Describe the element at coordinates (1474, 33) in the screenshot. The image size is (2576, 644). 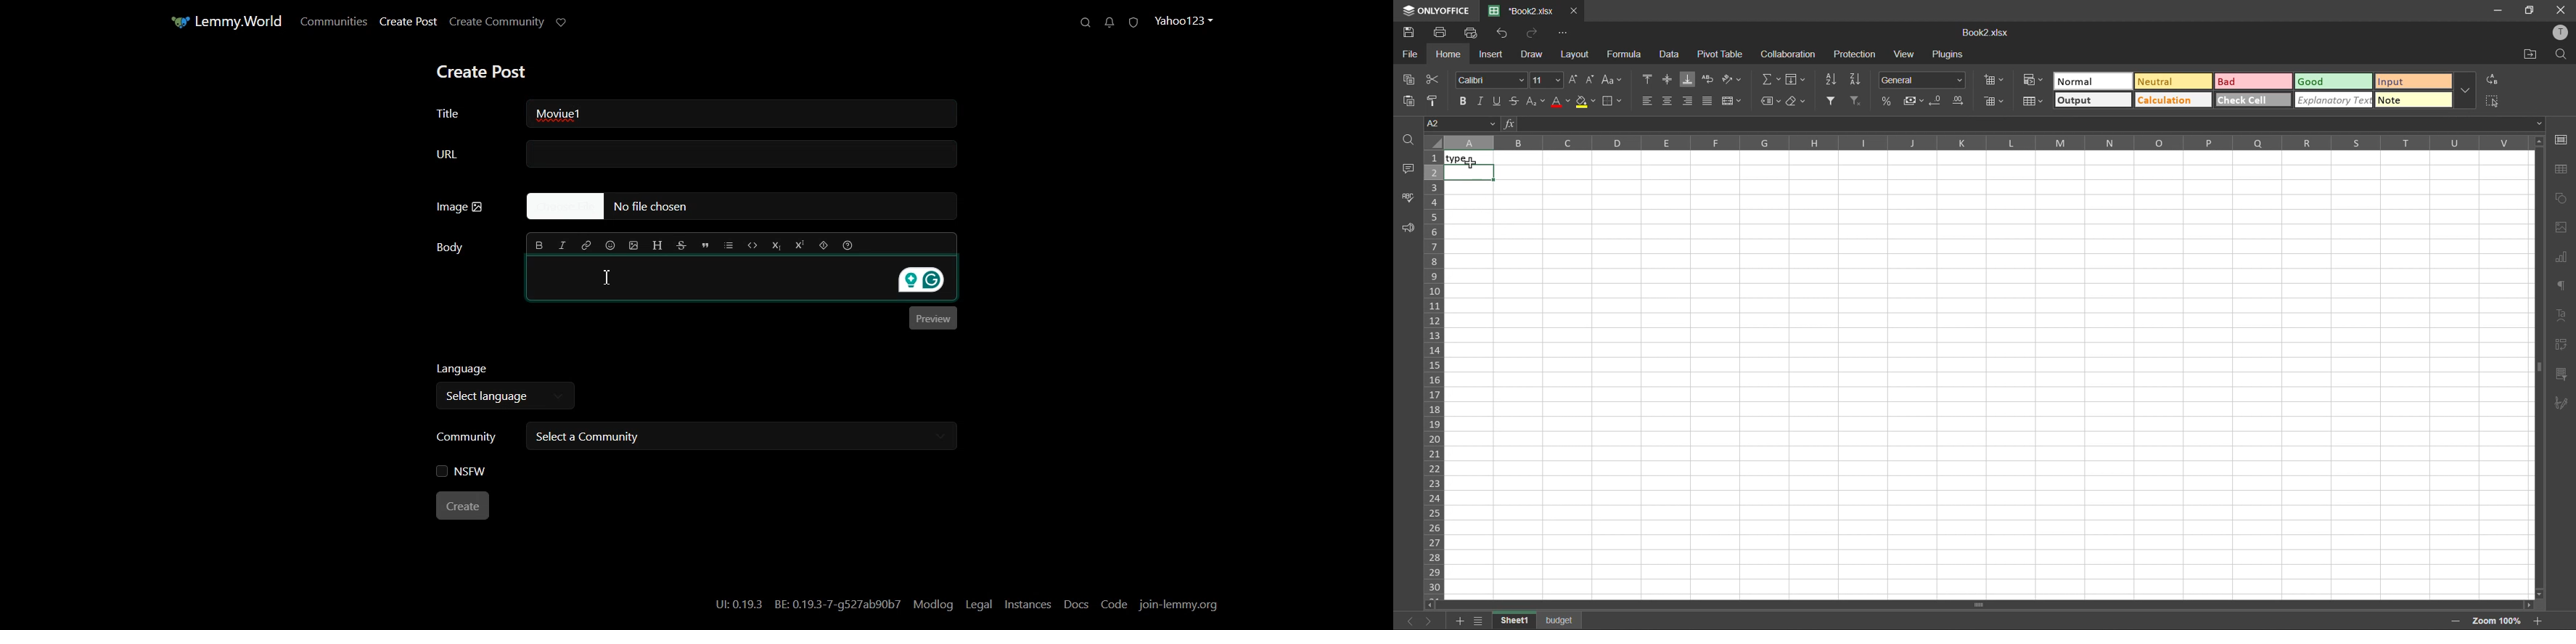
I see `quick print` at that location.